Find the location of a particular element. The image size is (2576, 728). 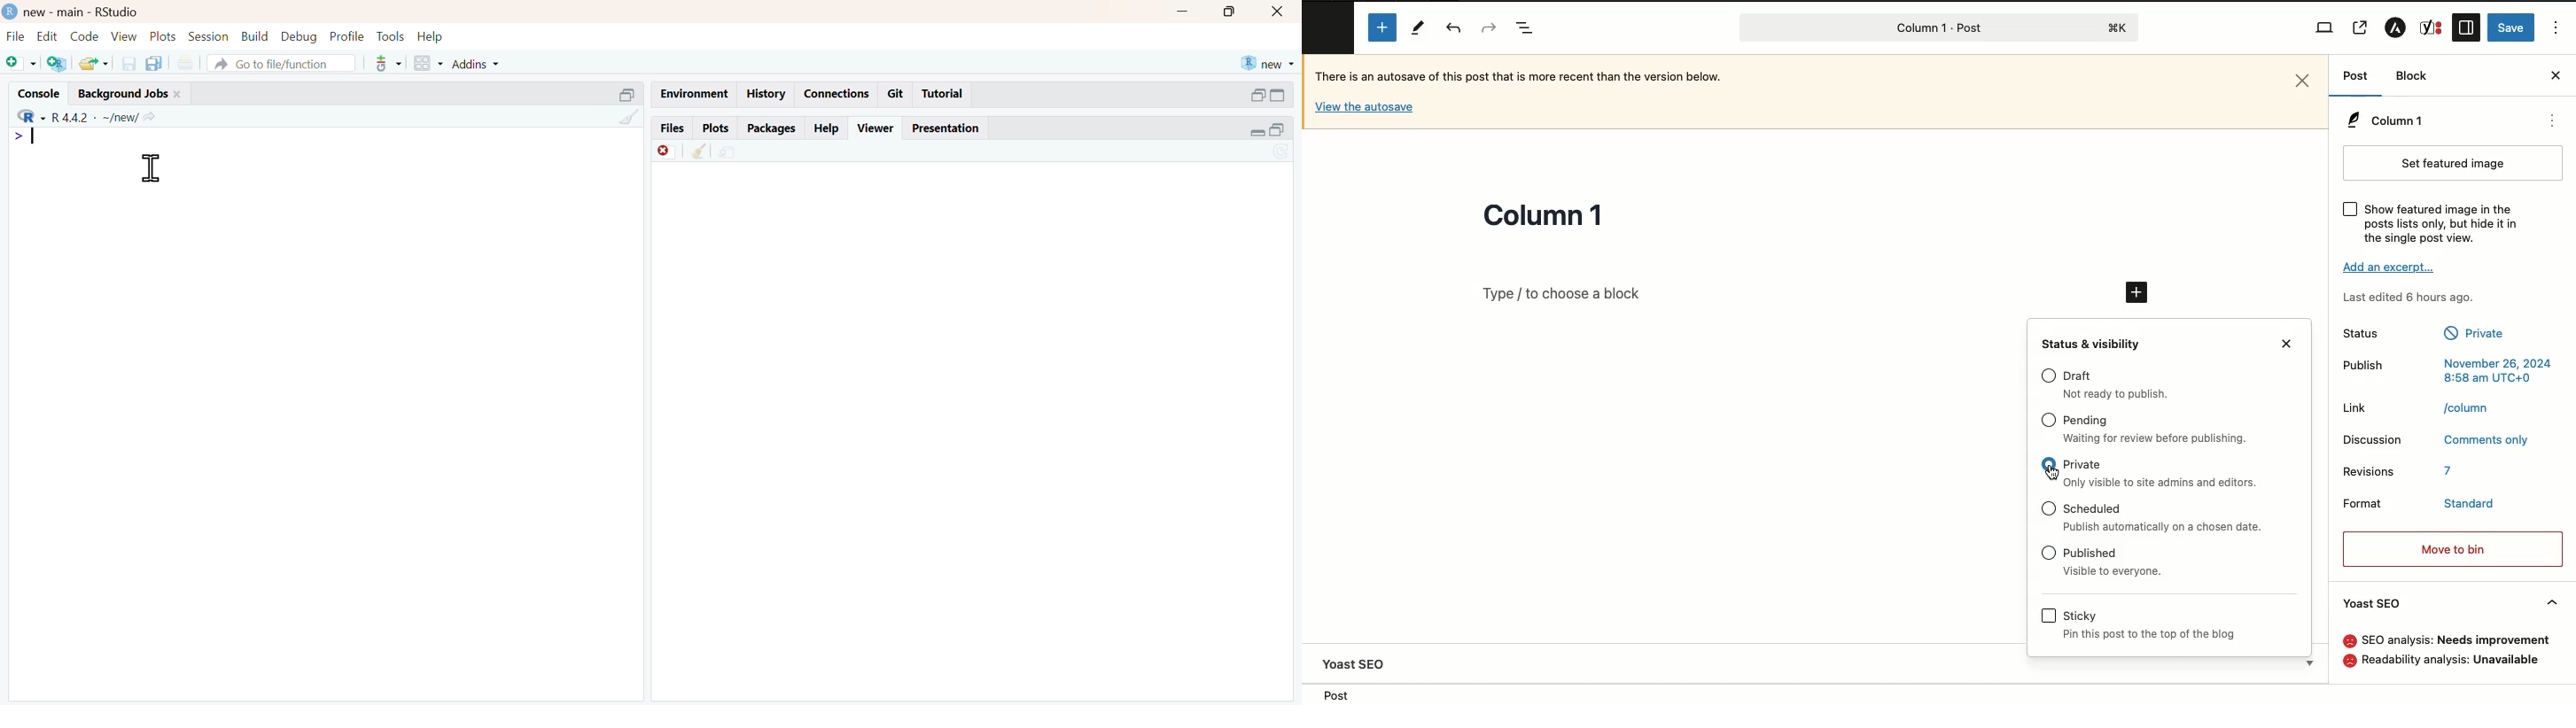

code is located at coordinates (85, 36).